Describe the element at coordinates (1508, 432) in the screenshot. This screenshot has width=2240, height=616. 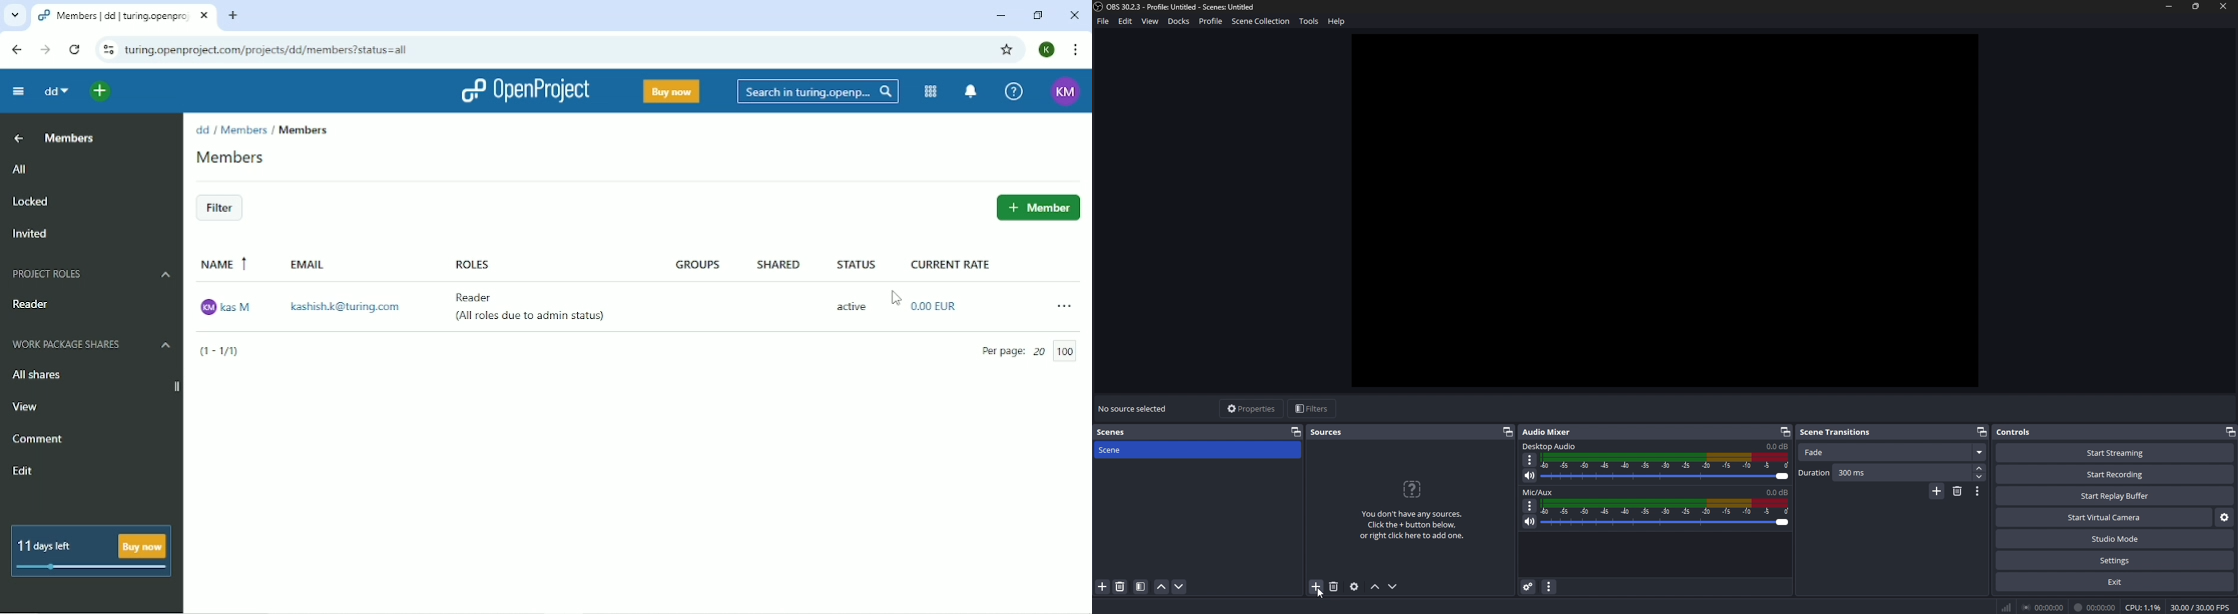
I see `pop out` at that location.